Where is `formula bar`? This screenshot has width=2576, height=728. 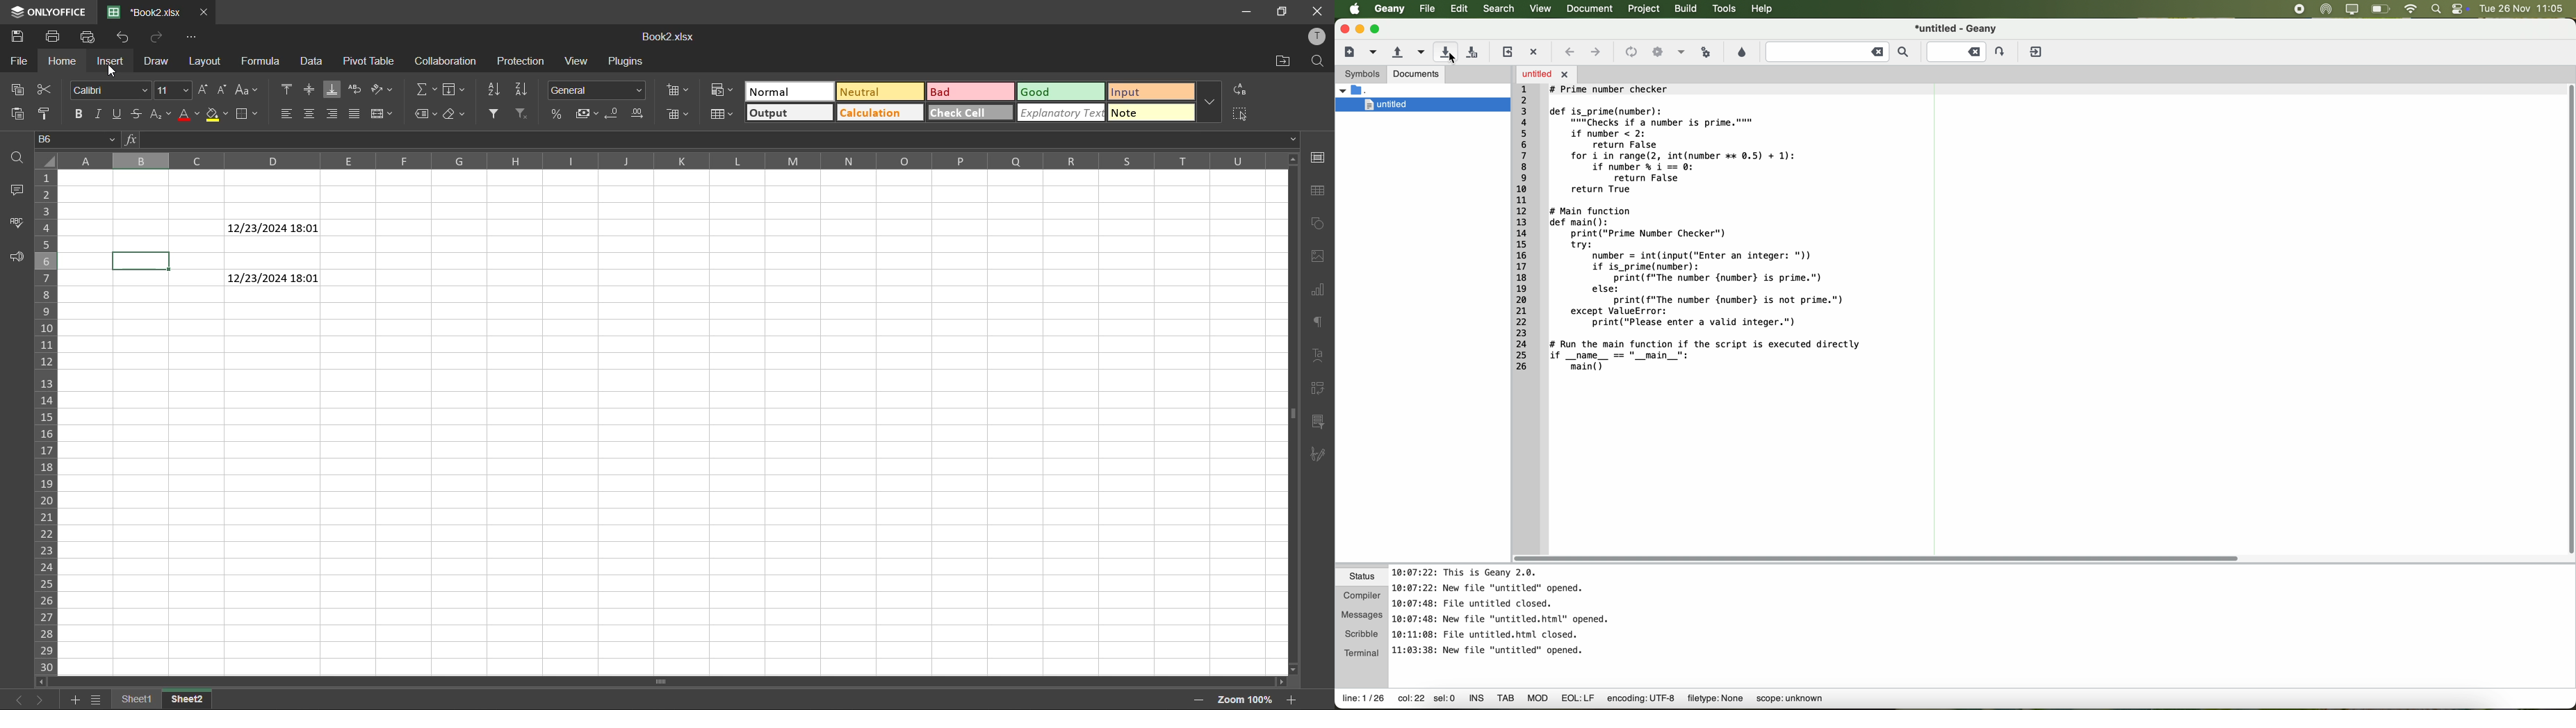 formula bar is located at coordinates (709, 138).